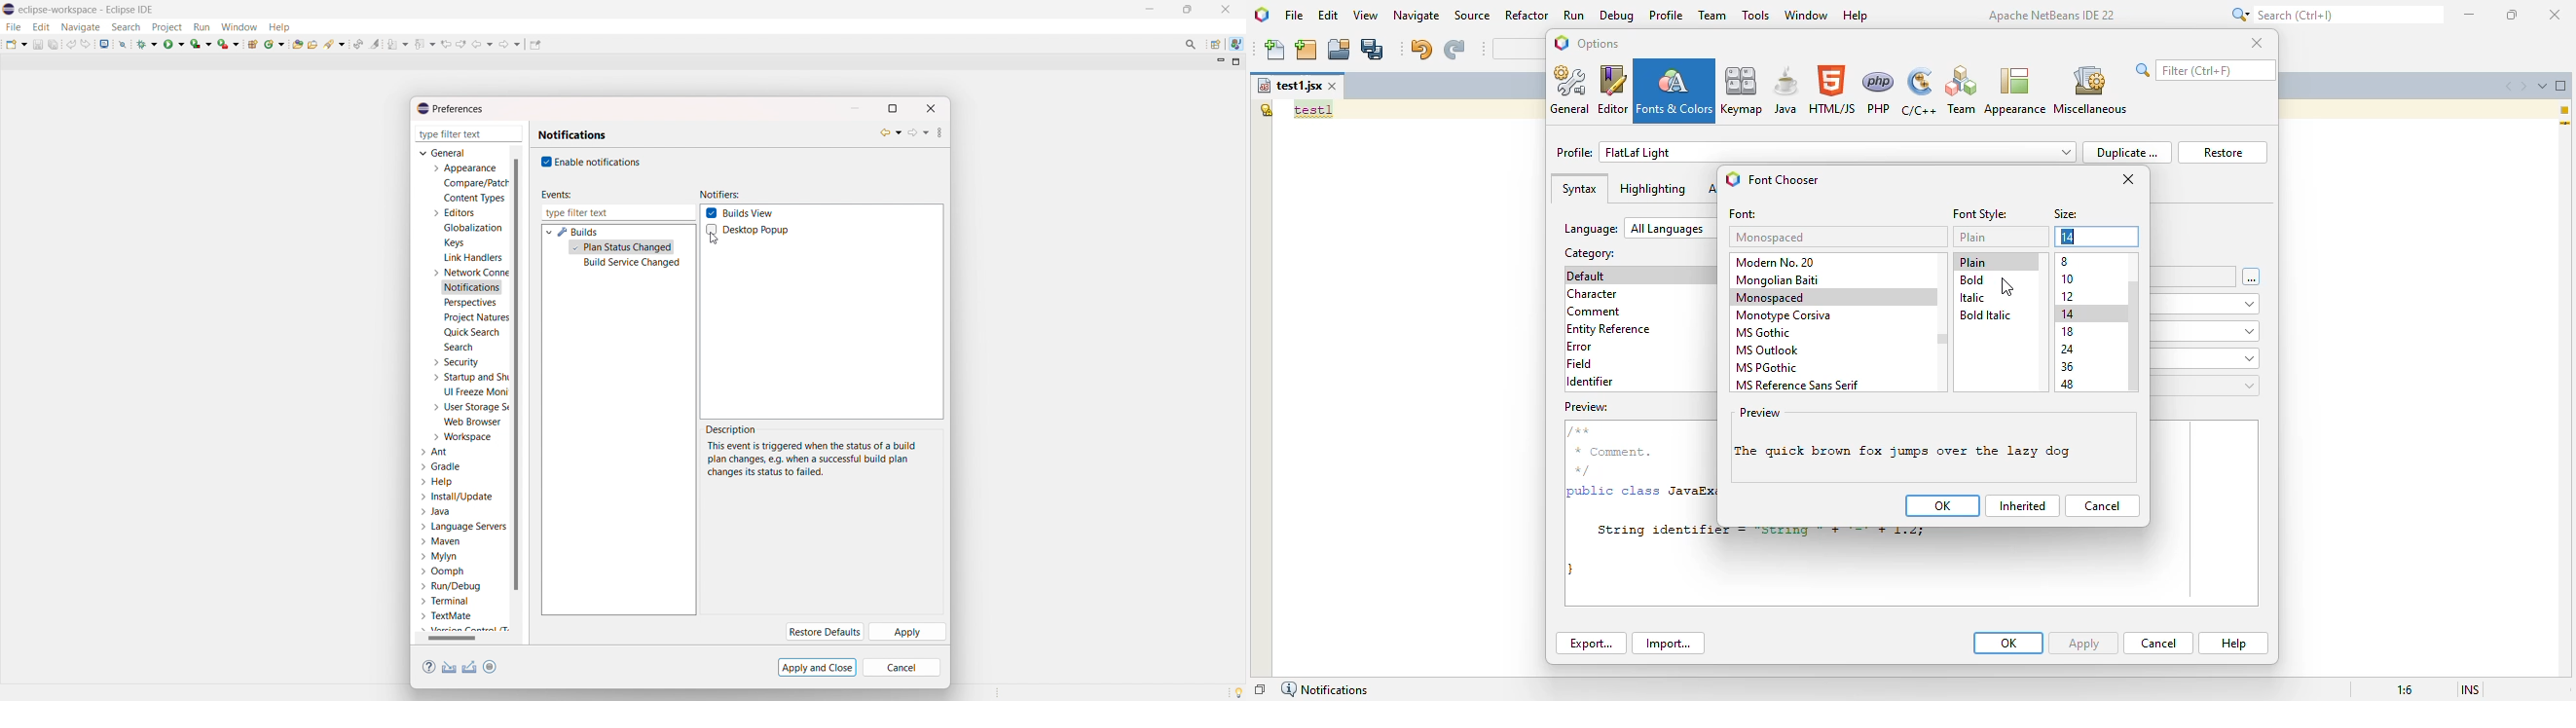  What do you see at coordinates (453, 213) in the screenshot?
I see `editors` at bounding box center [453, 213].